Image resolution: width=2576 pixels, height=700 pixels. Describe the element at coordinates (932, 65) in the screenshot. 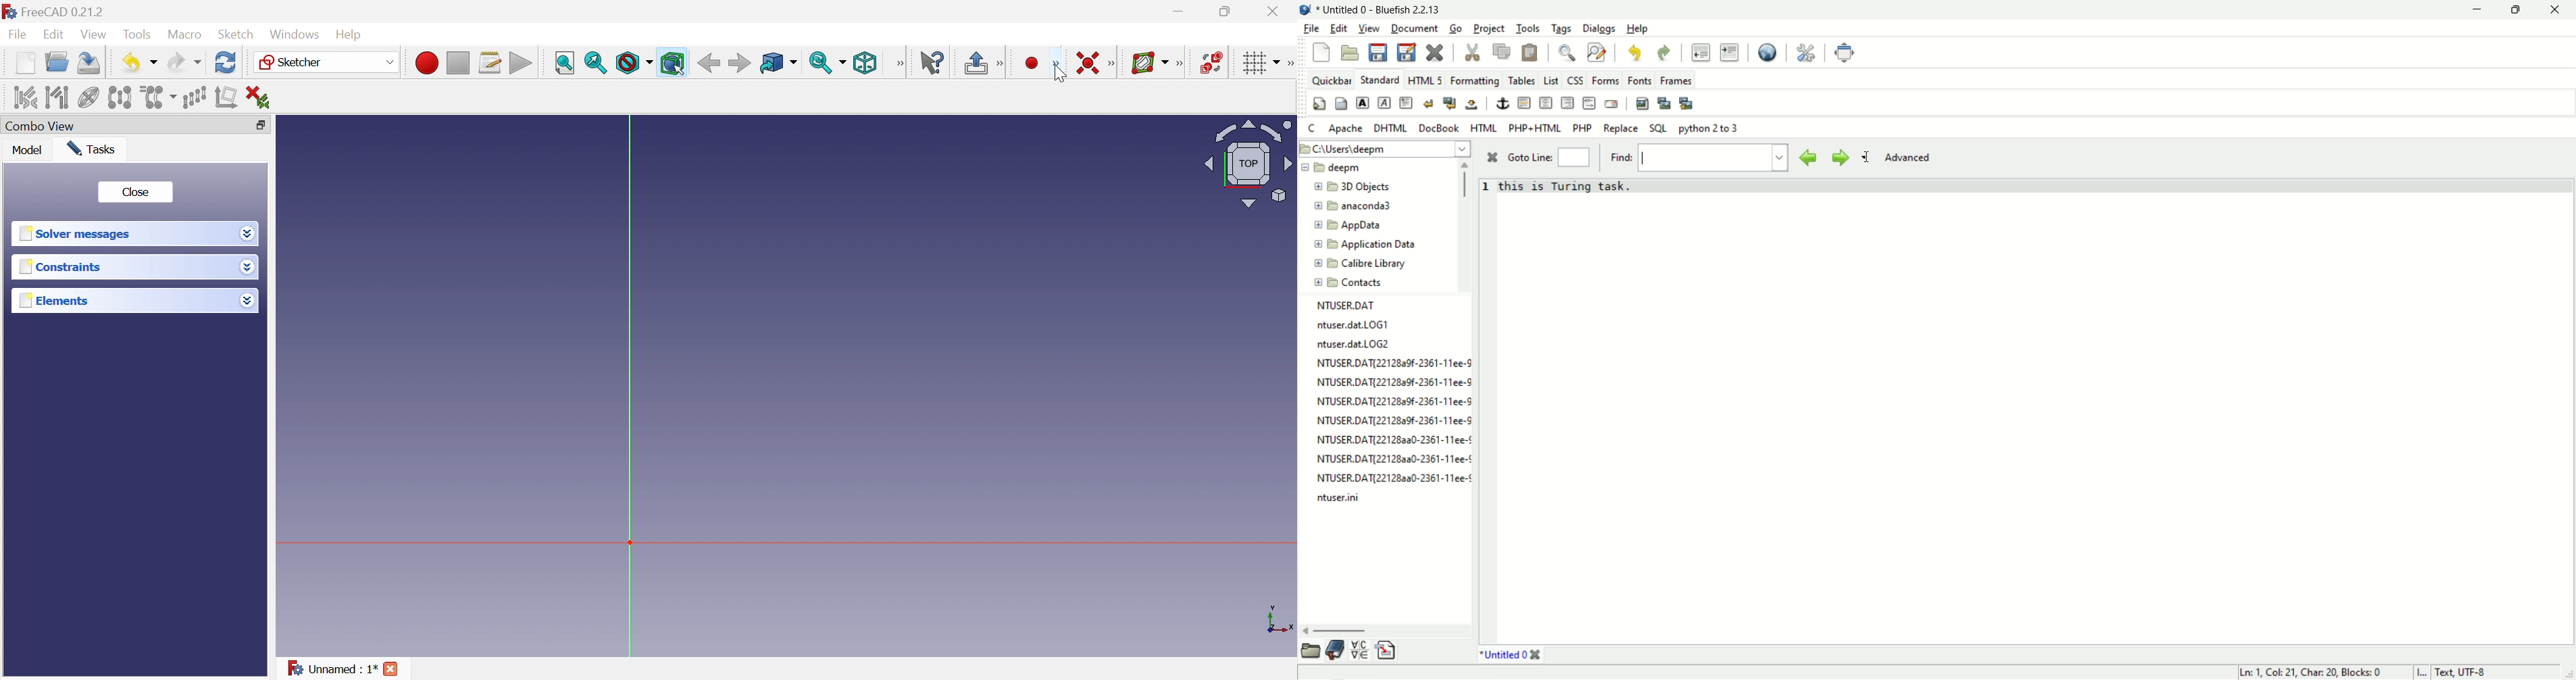

I see `What's this?` at that location.